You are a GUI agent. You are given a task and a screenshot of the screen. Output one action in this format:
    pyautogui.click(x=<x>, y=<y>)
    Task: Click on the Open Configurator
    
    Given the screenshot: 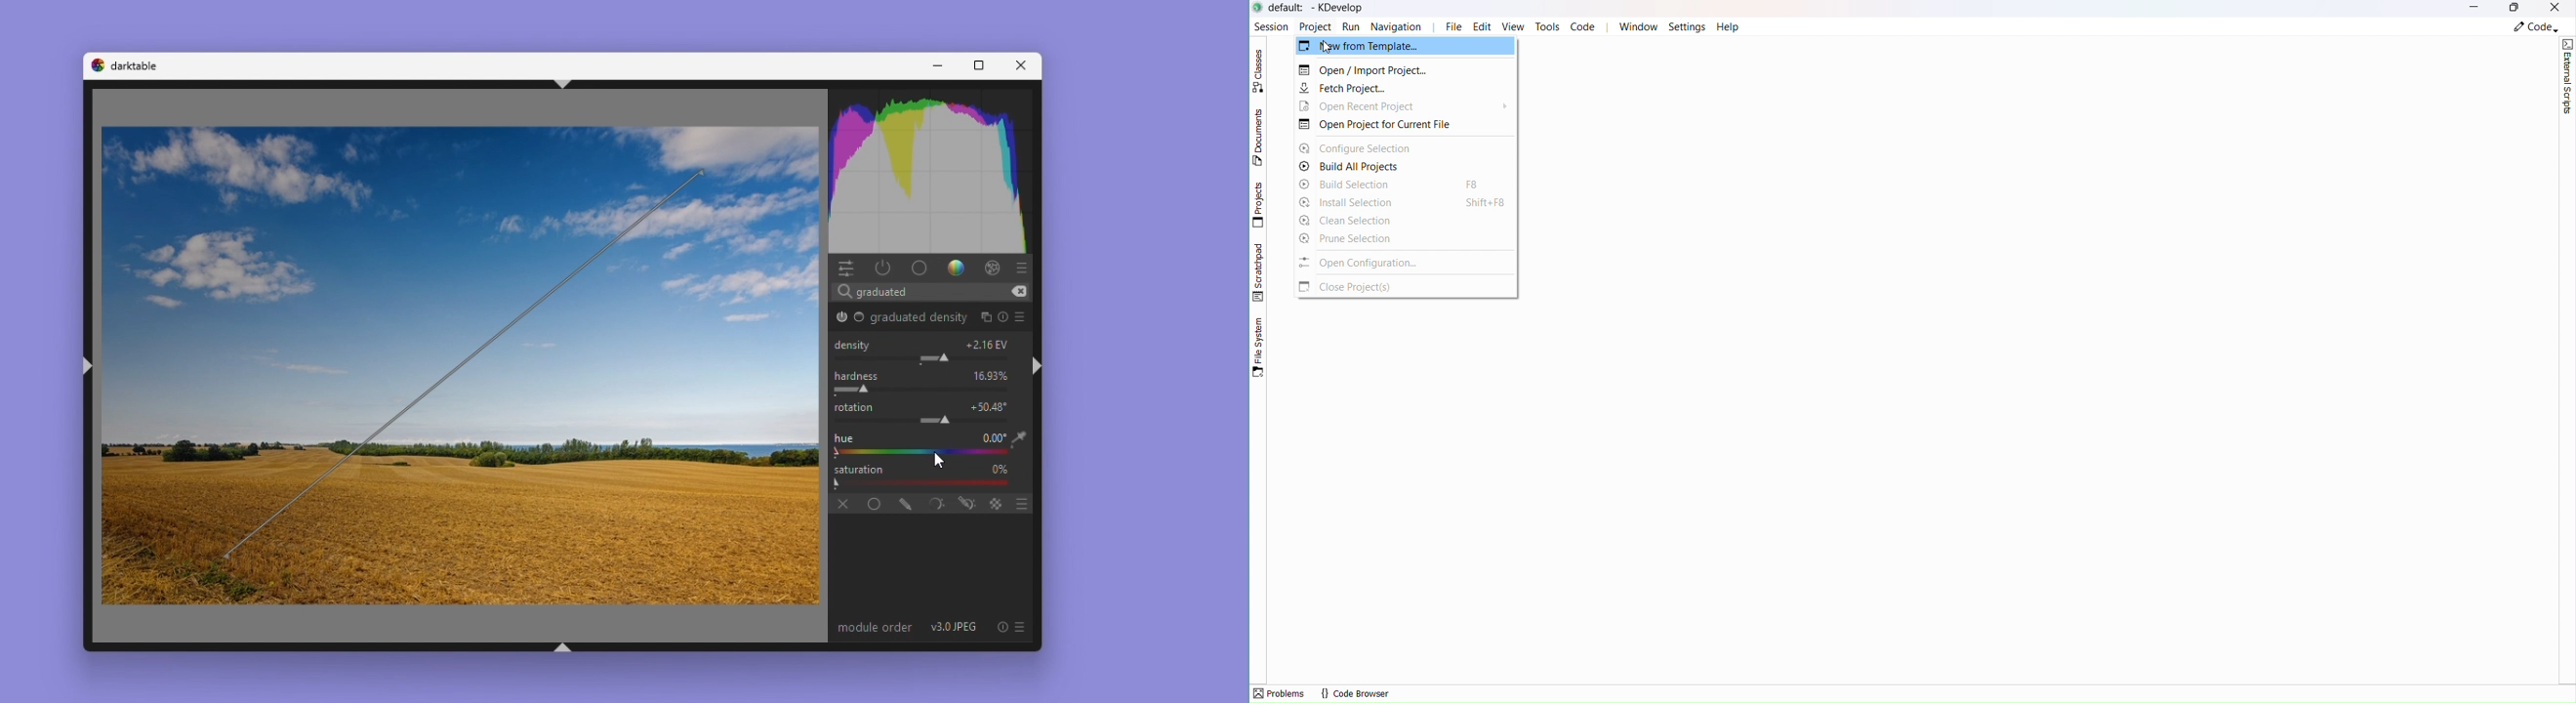 What is the action you would take?
    pyautogui.click(x=1391, y=262)
    